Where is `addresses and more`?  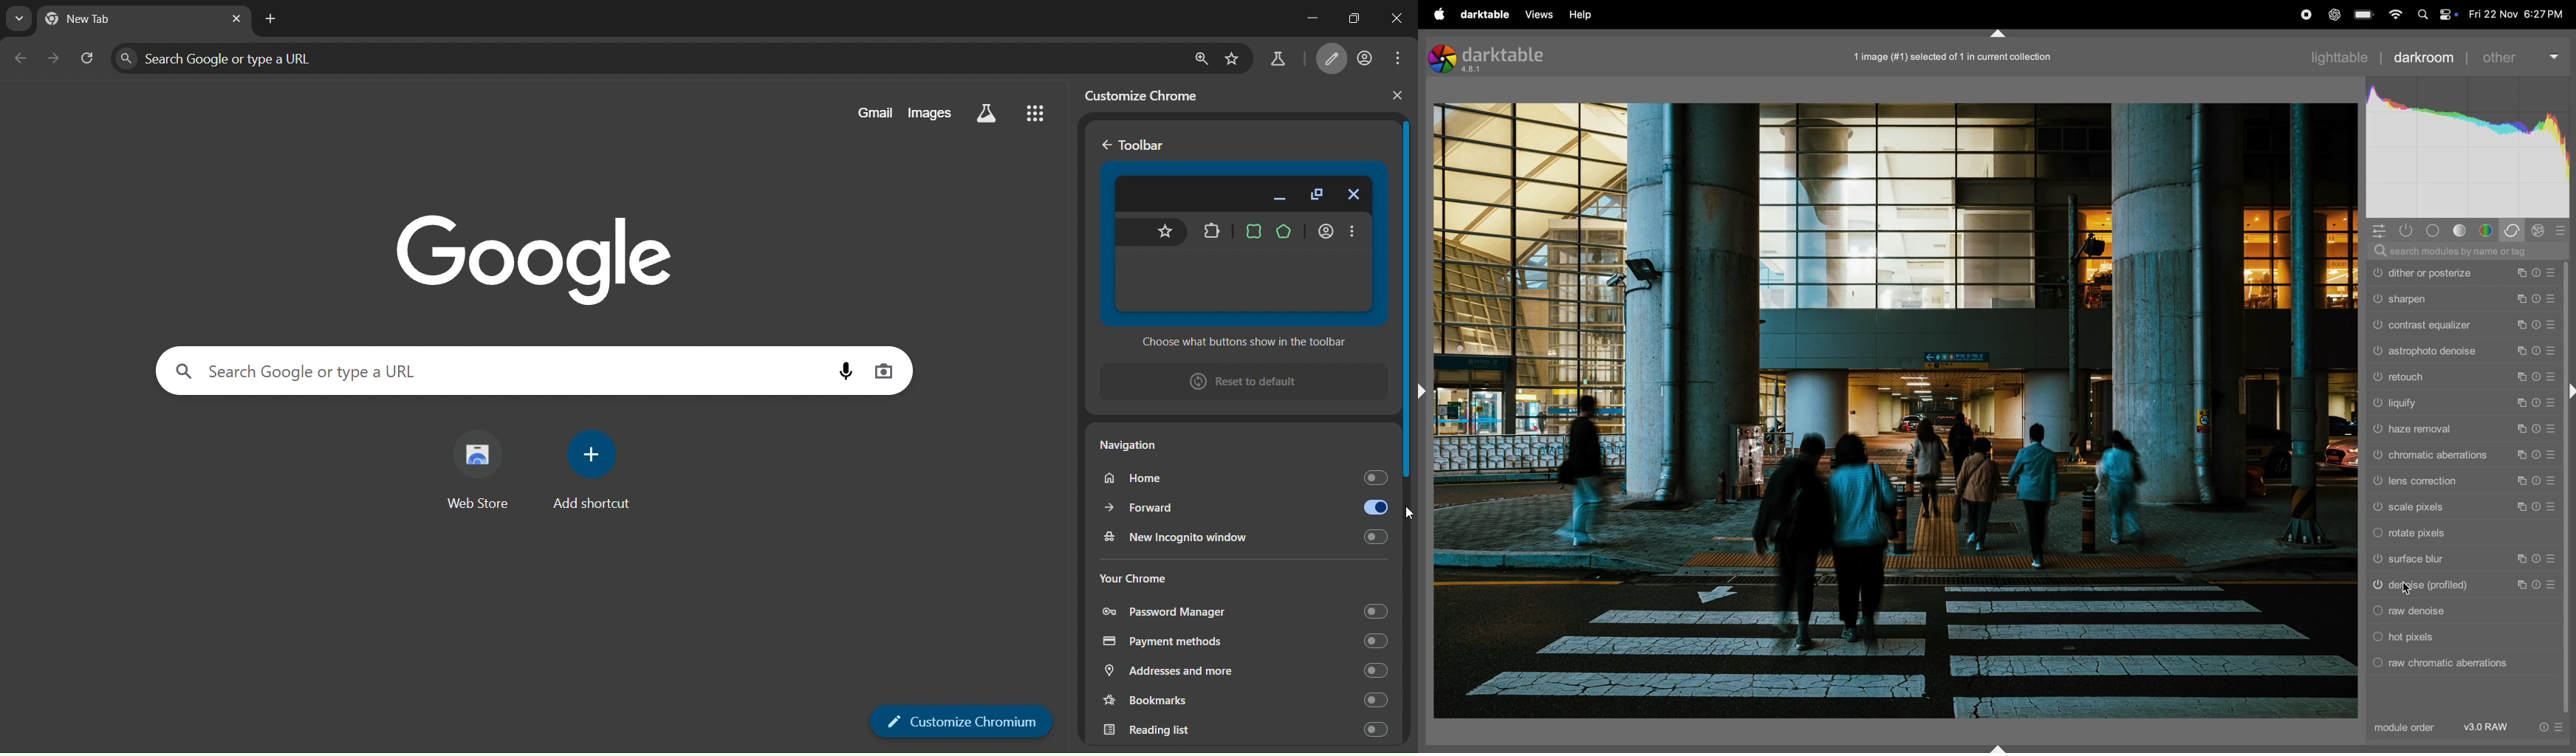
addresses and more is located at coordinates (1240, 672).